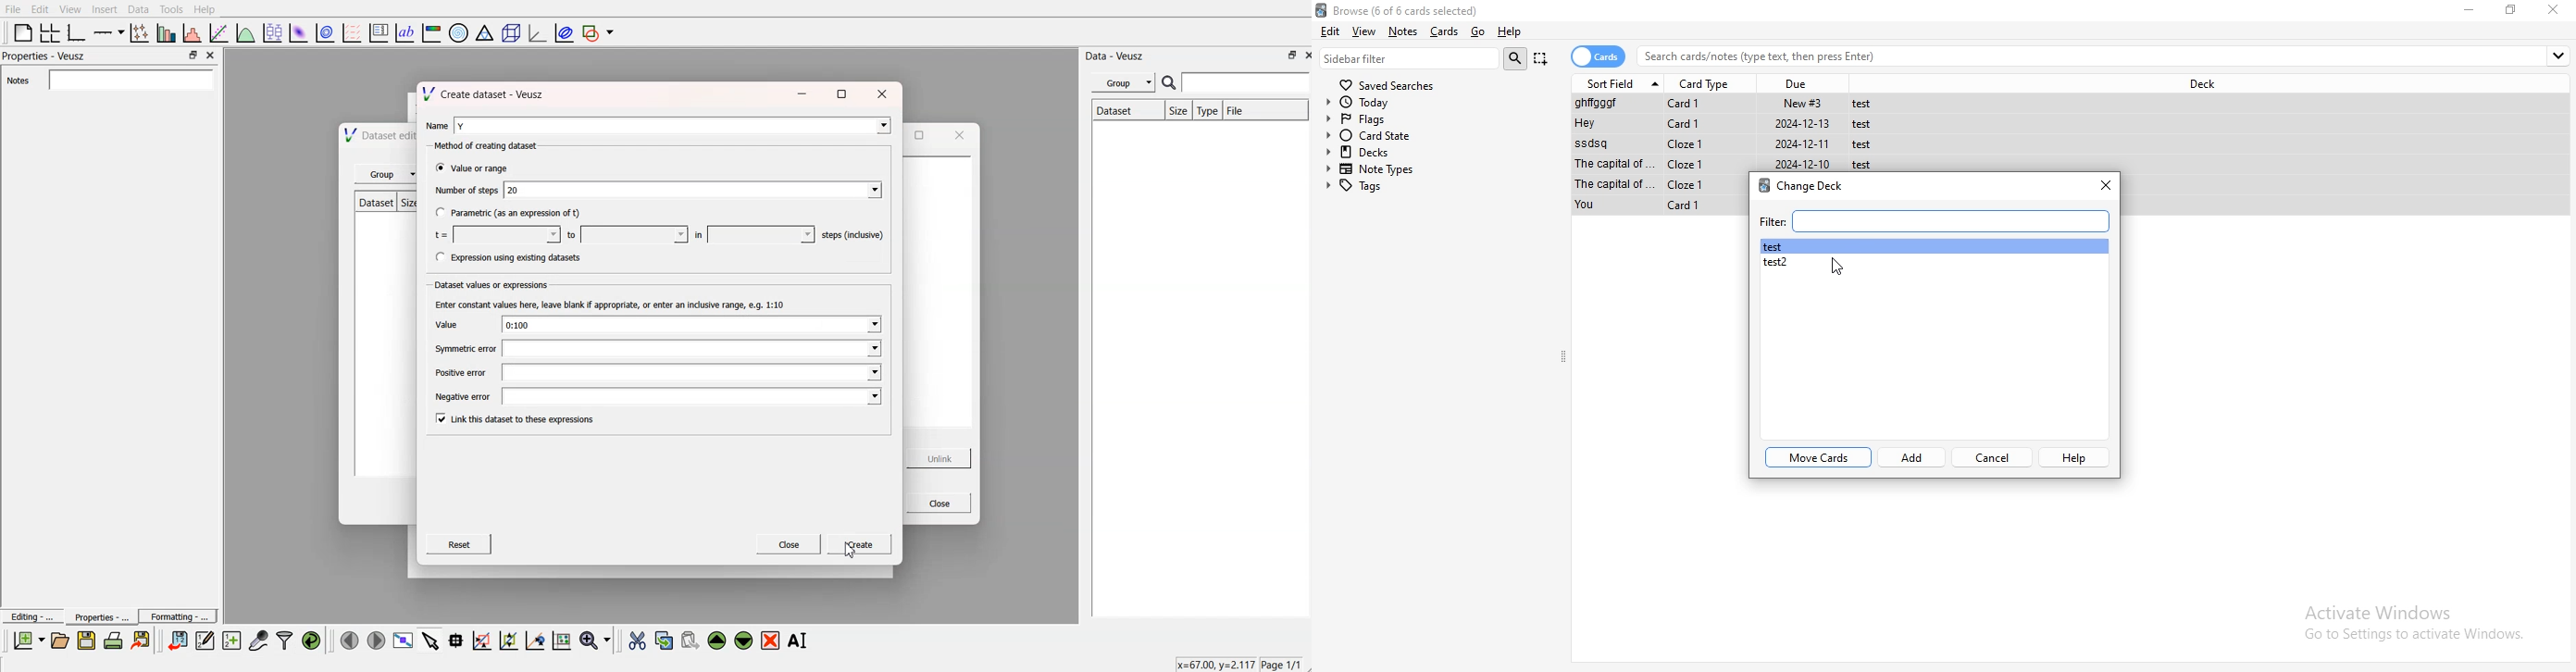 Image resolution: width=2576 pixels, height=672 pixels. What do you see at coordinates (458, 372) in the screenshot?
I see `Positive error` at bounding box center [458, 372].